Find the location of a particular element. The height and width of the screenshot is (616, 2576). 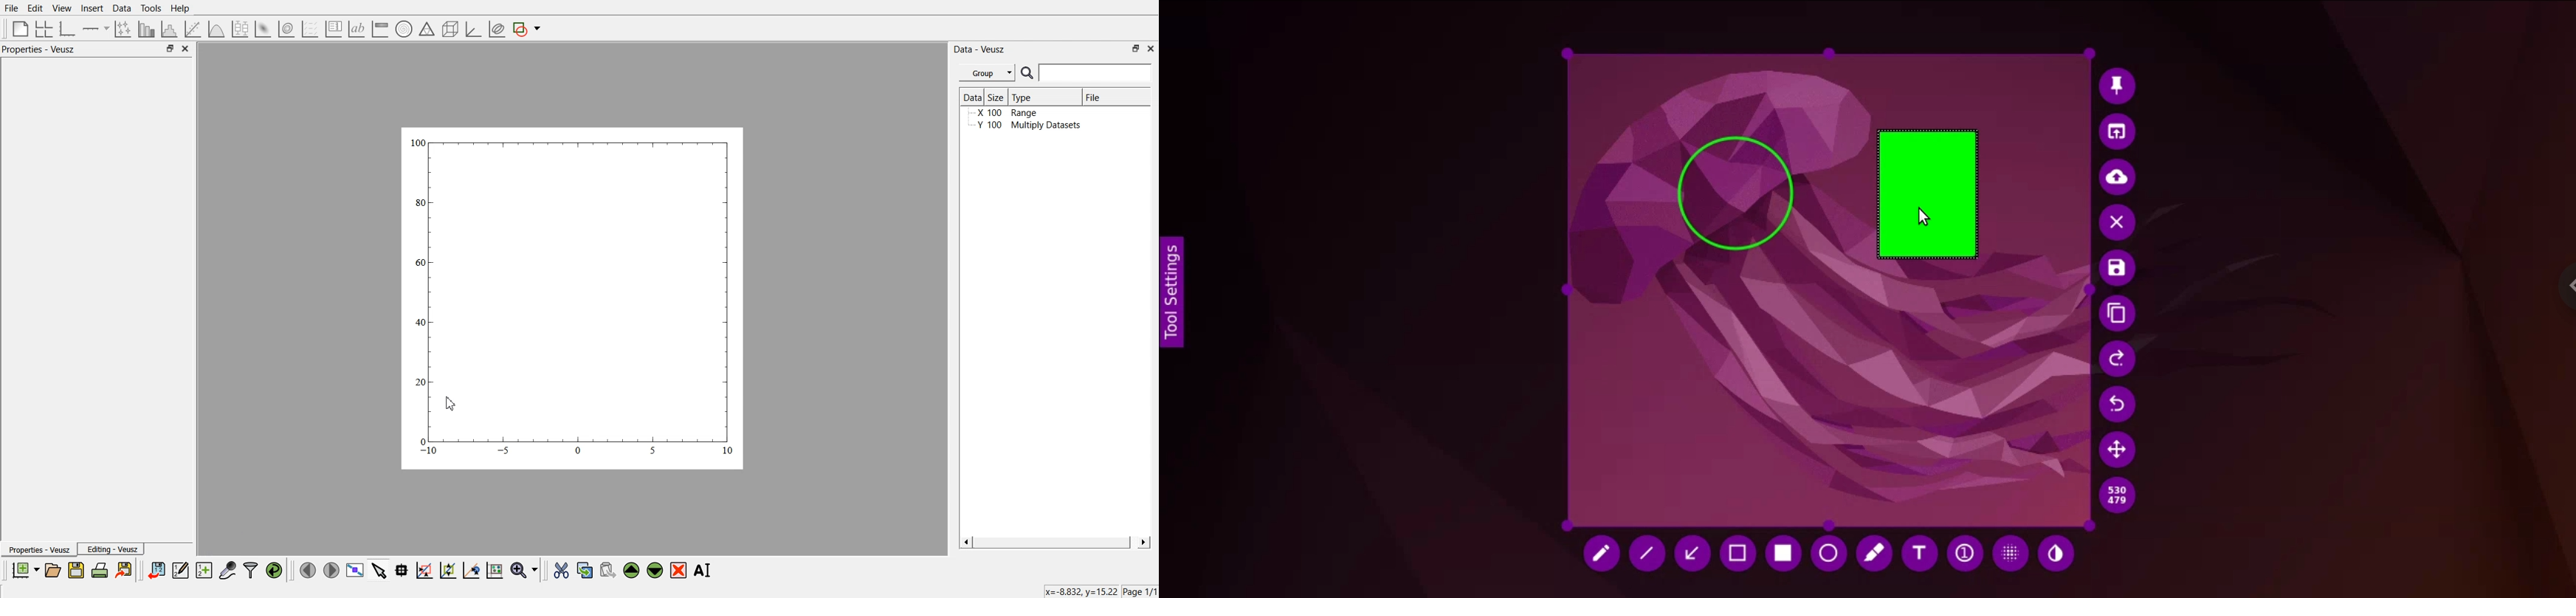

arrange graphs is located at coordinates (42, 28).